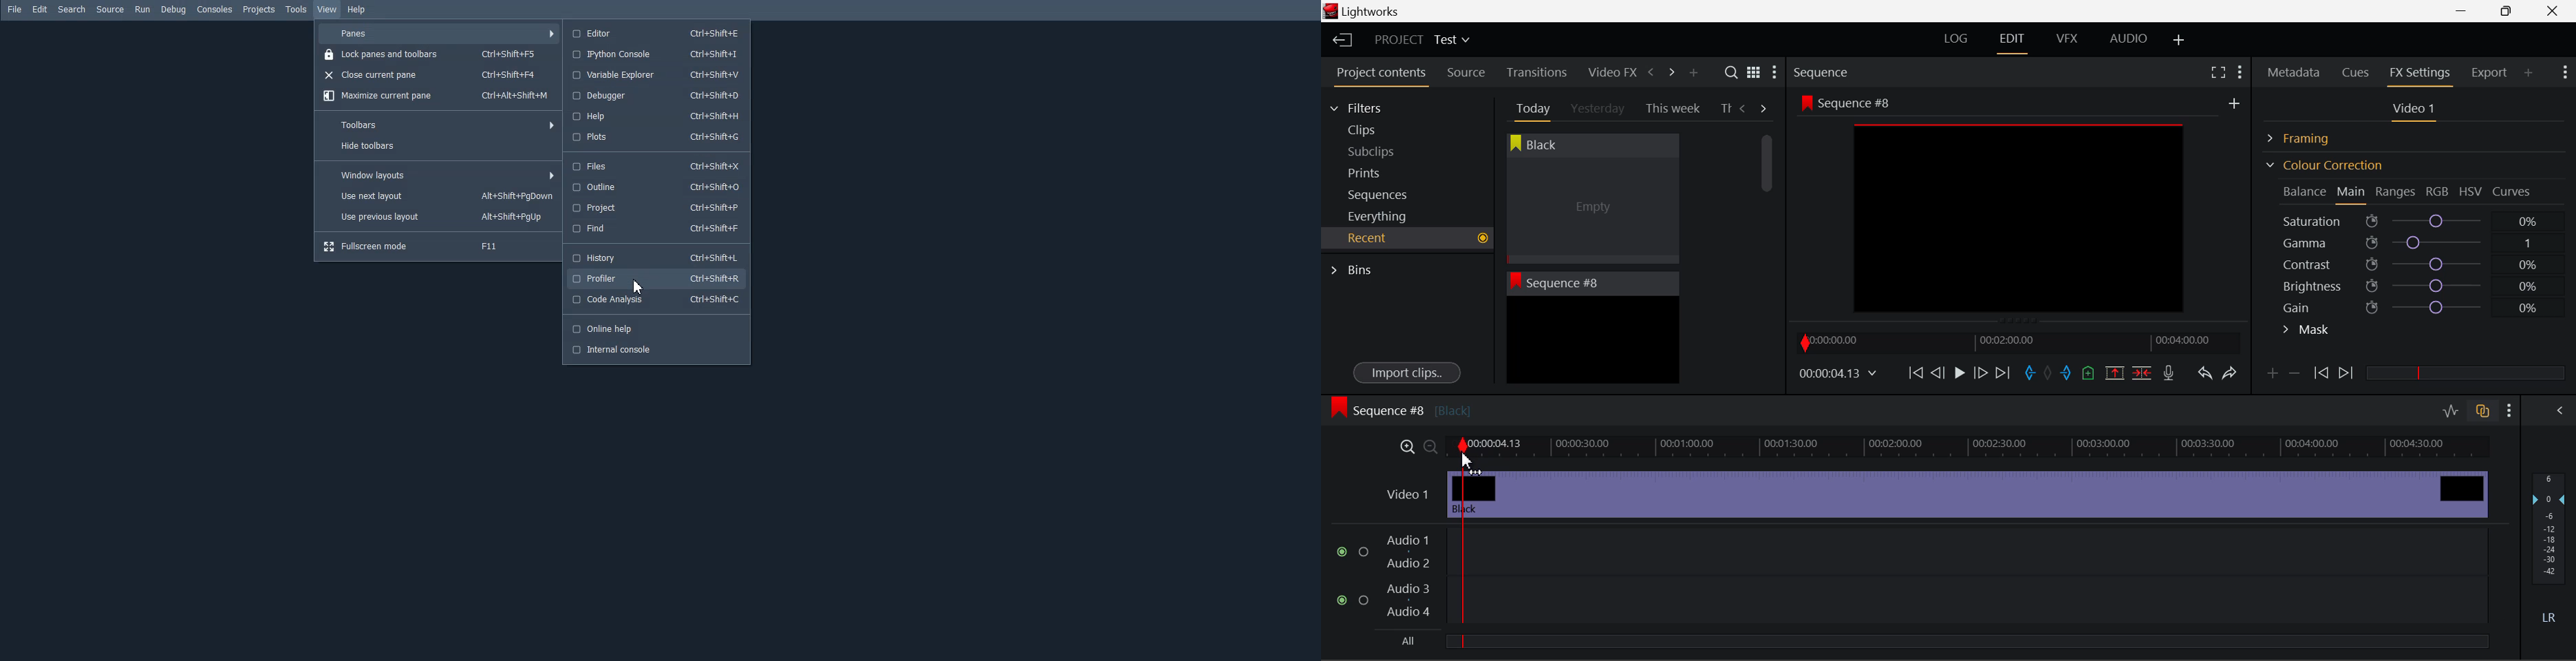 The height and width of the screenshot is (672, 2576). Describe the element at coordinates (1537, 72) in the screenshot. I see `Transitions` at that location.